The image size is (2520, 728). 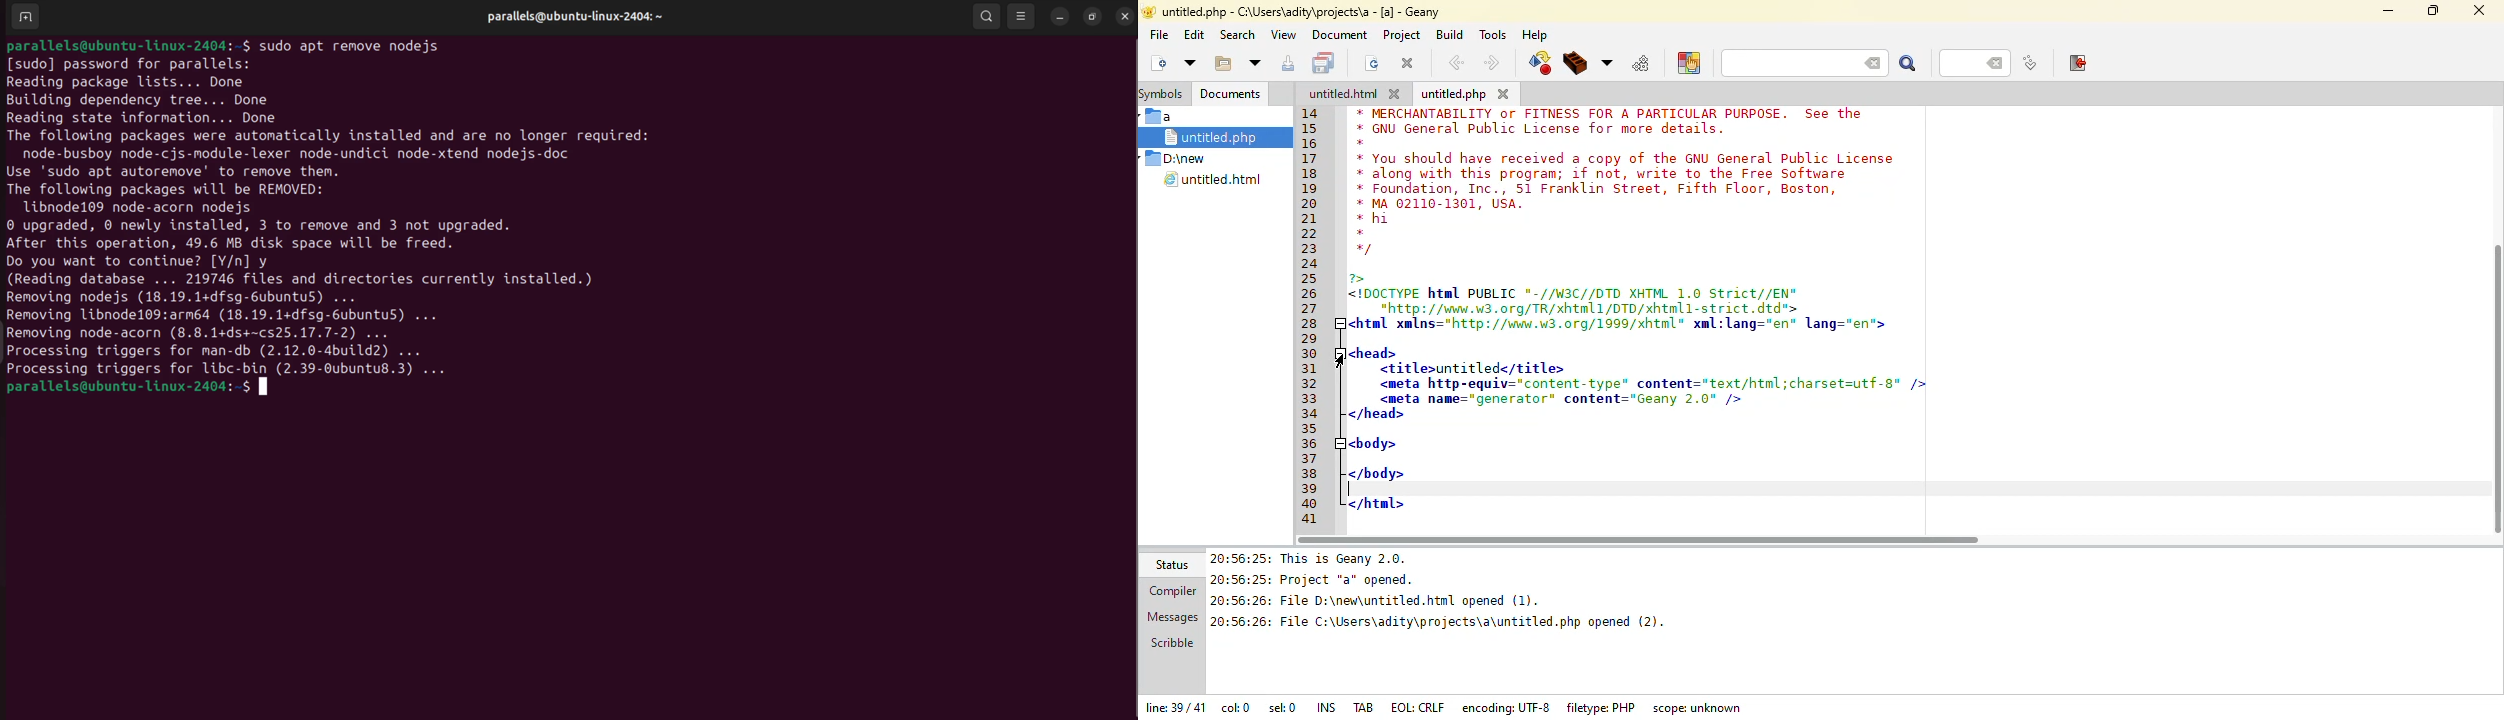 What do you see at coordinates (24, 17) in the screenshot?
I see `add terminal` at bounding box center [24, 17].